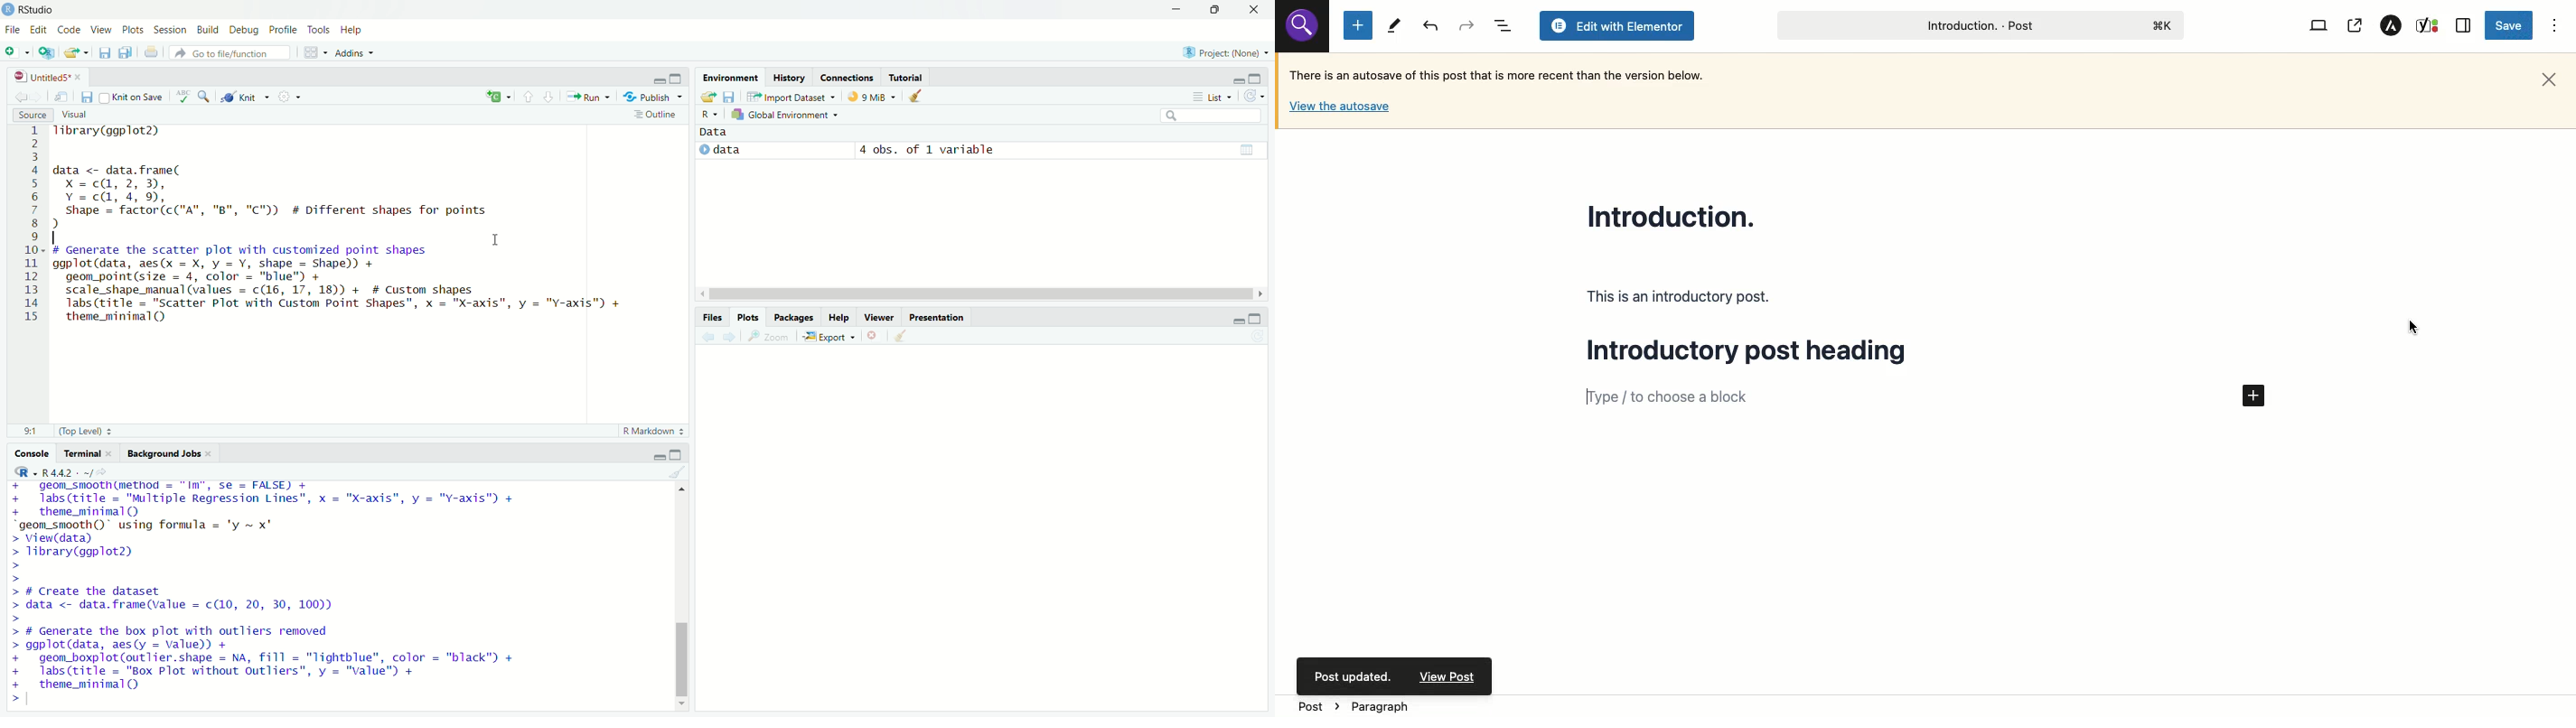  I want to click on R Markdown, so click(654, 431).